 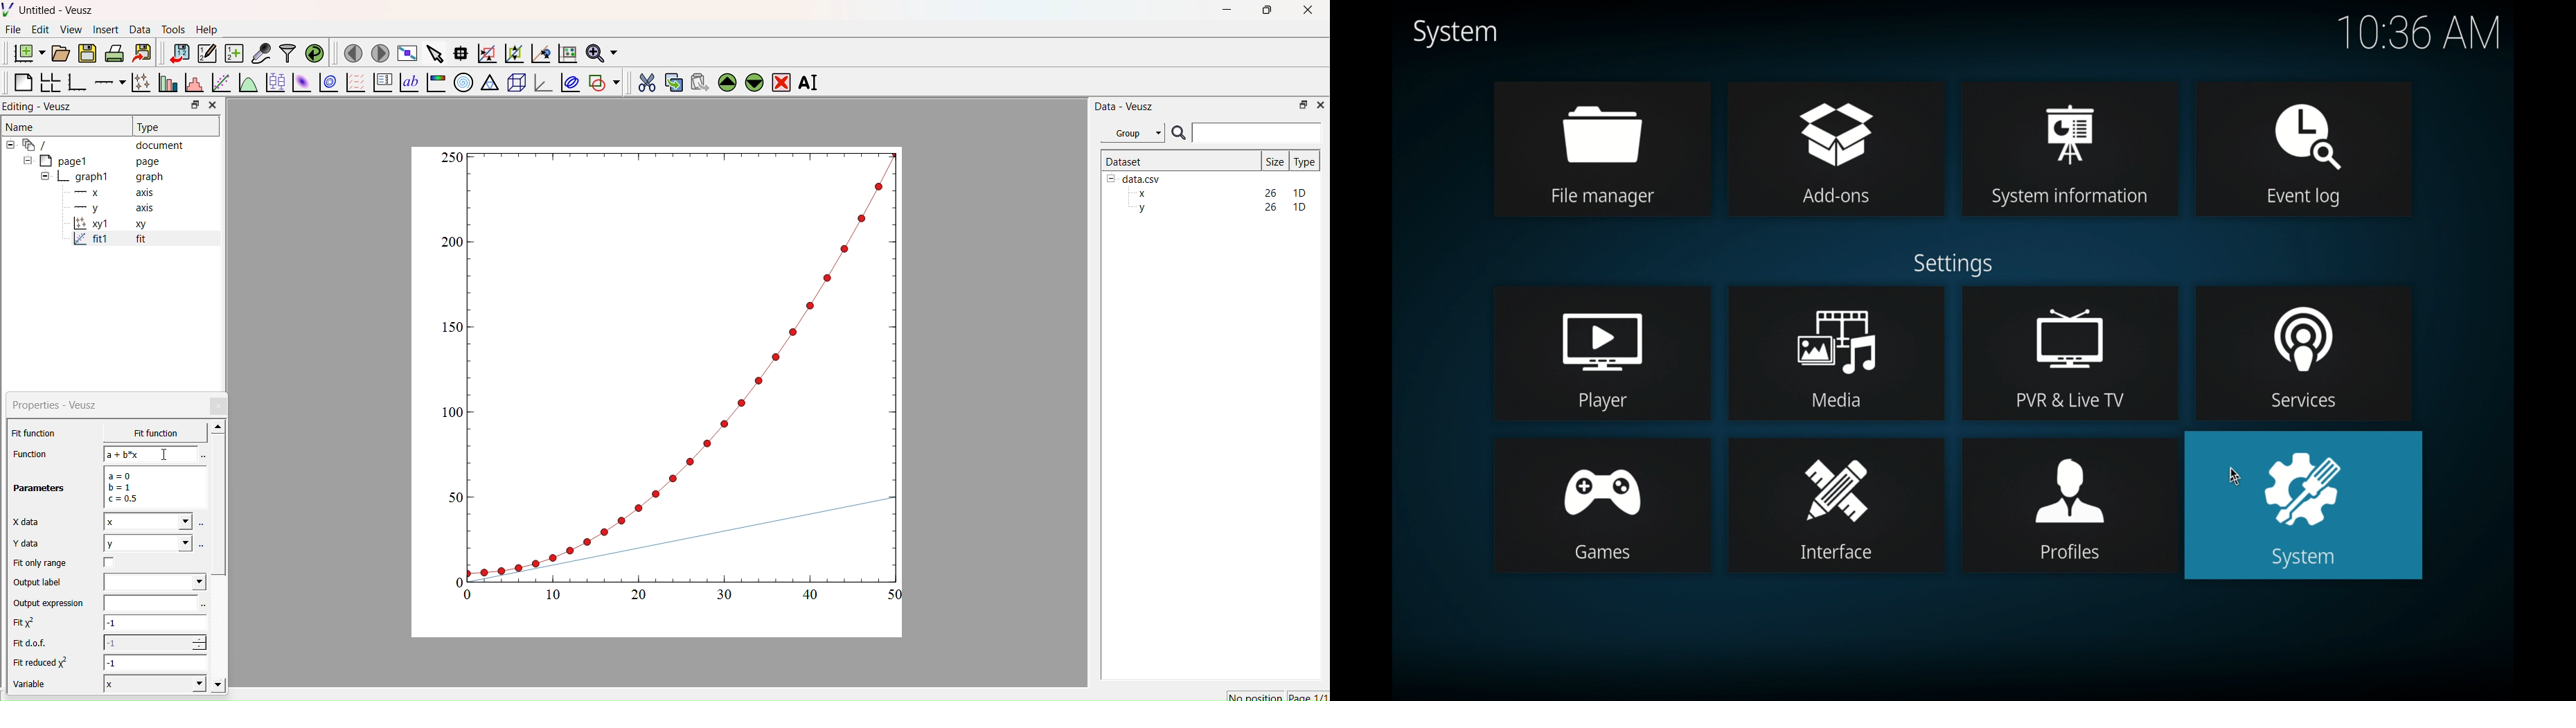 I want to click on Base Graph, so click(x=75, y=84).